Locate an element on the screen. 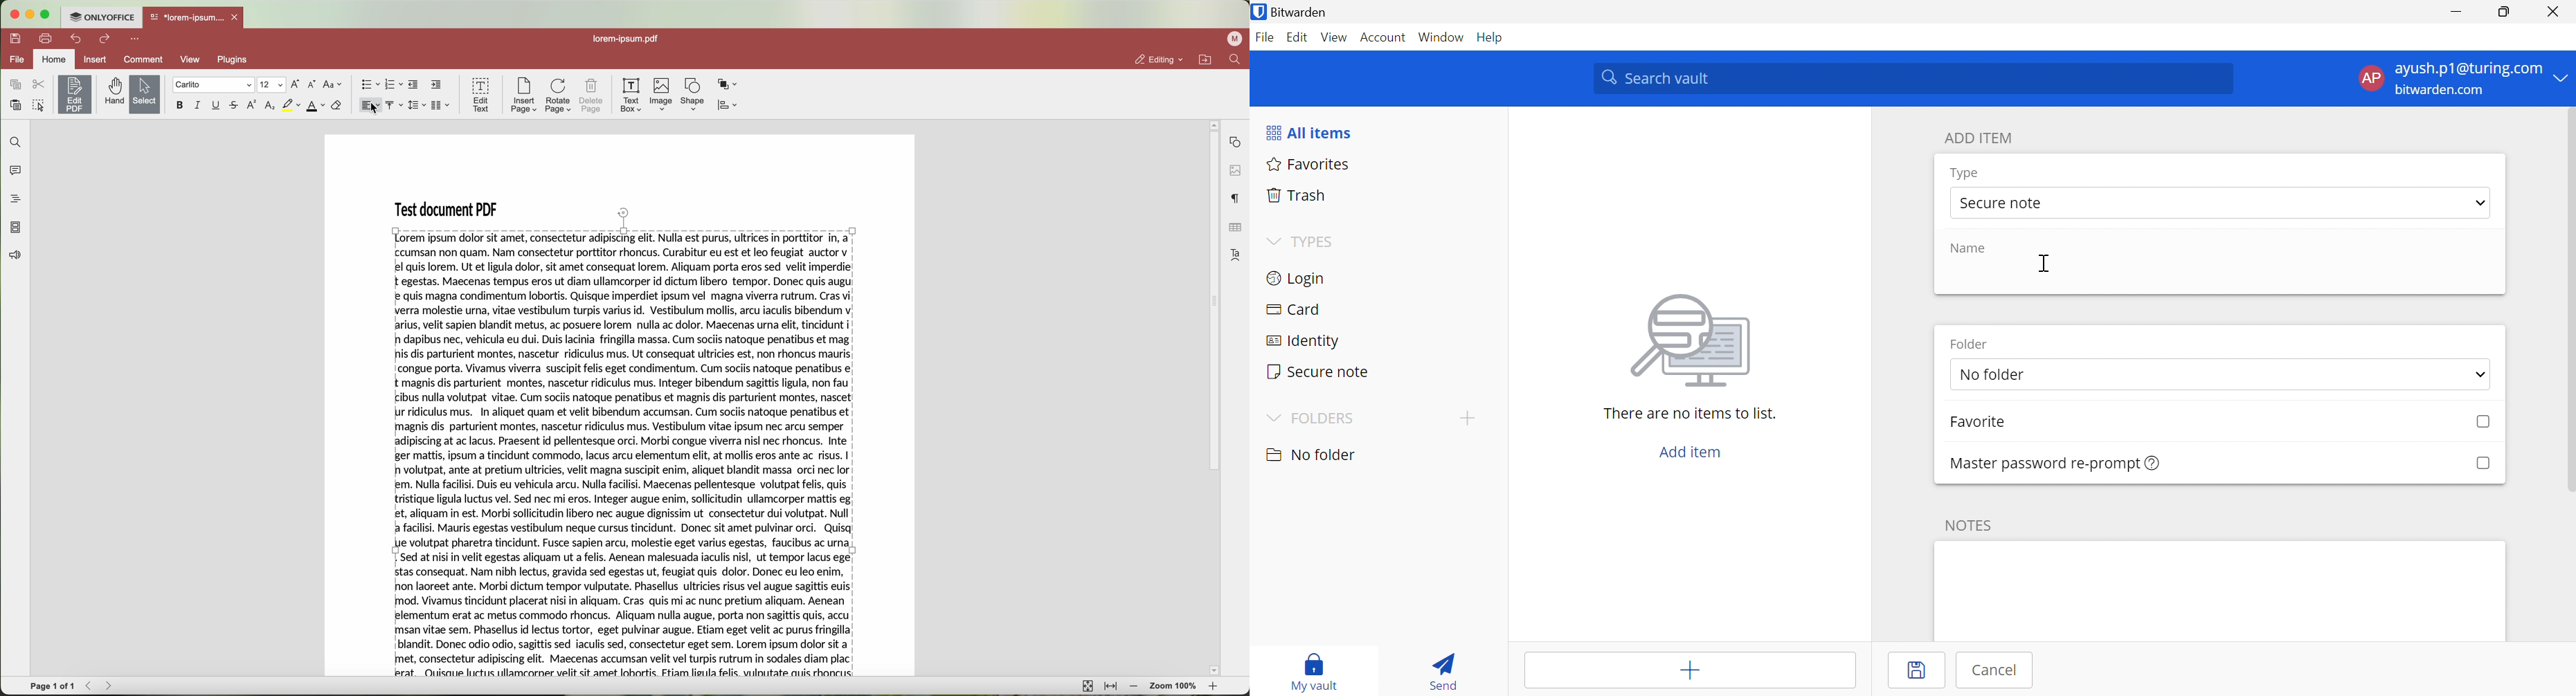  shape settings is located at coordinates (1234, 141).